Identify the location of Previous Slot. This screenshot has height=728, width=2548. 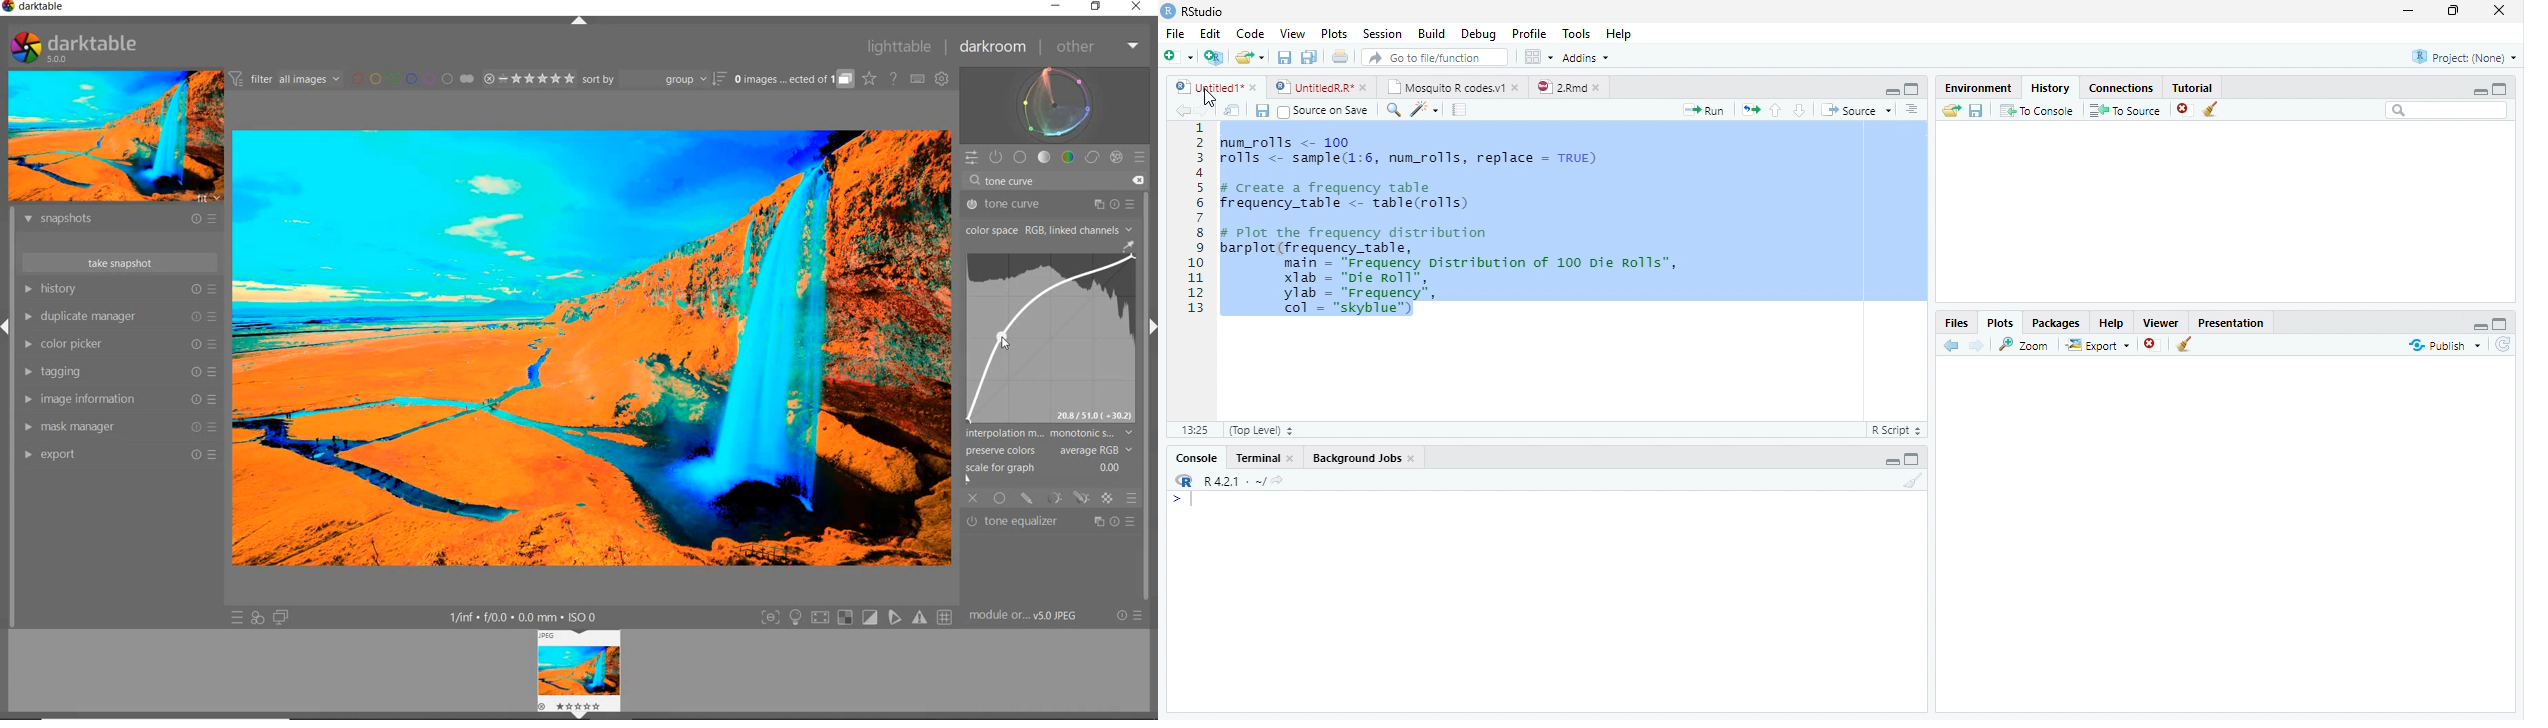
(1952, 346).